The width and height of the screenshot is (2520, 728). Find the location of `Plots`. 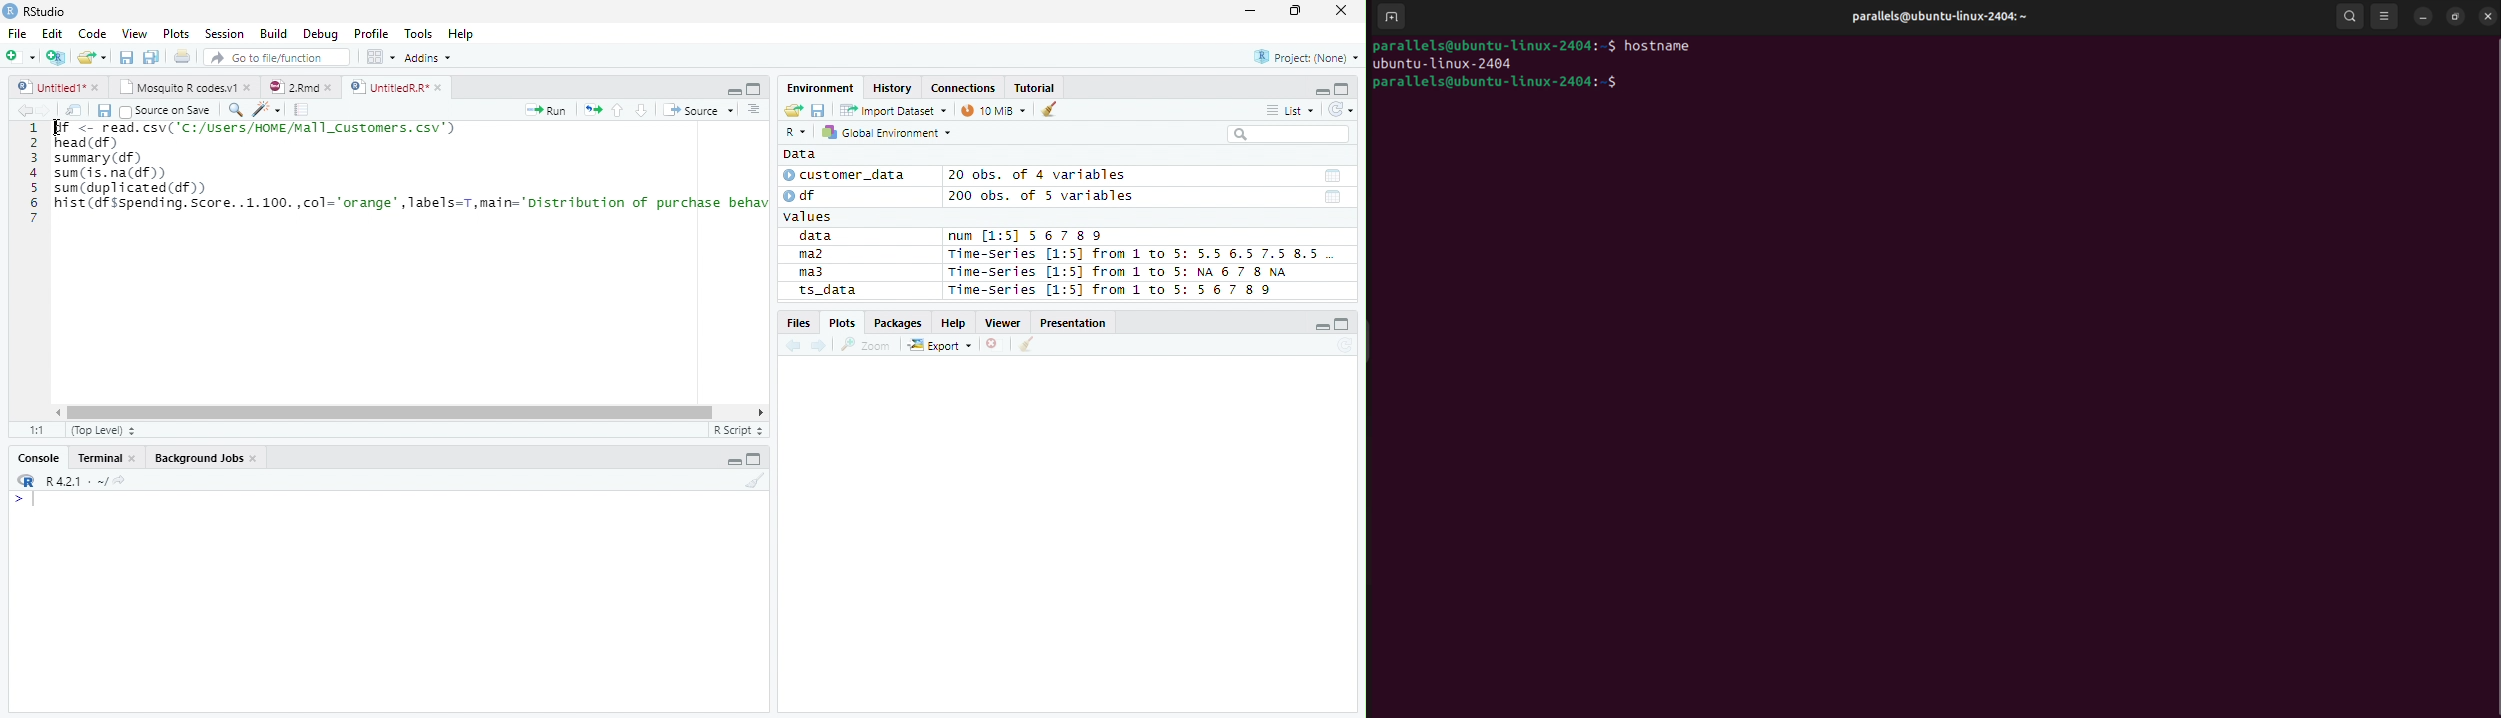

Plots is located at coordinates (842, 322).